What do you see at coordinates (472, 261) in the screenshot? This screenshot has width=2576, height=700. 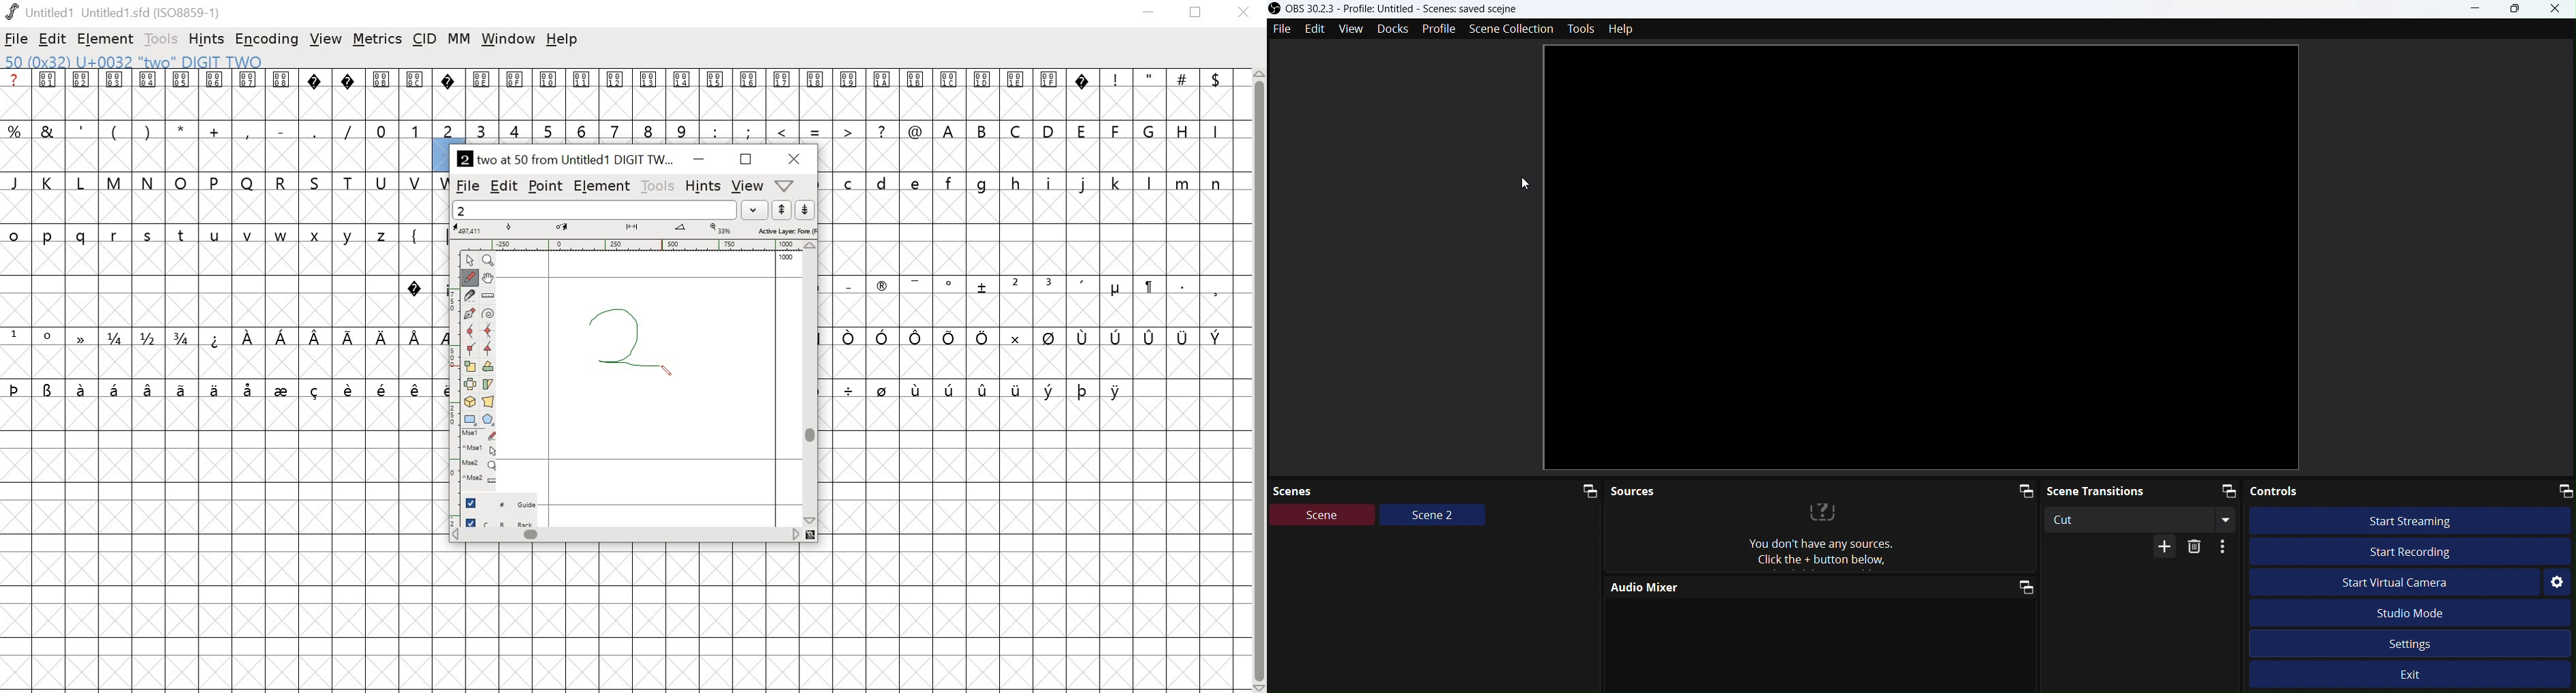 I see `point` at bounding box center [472, 261].